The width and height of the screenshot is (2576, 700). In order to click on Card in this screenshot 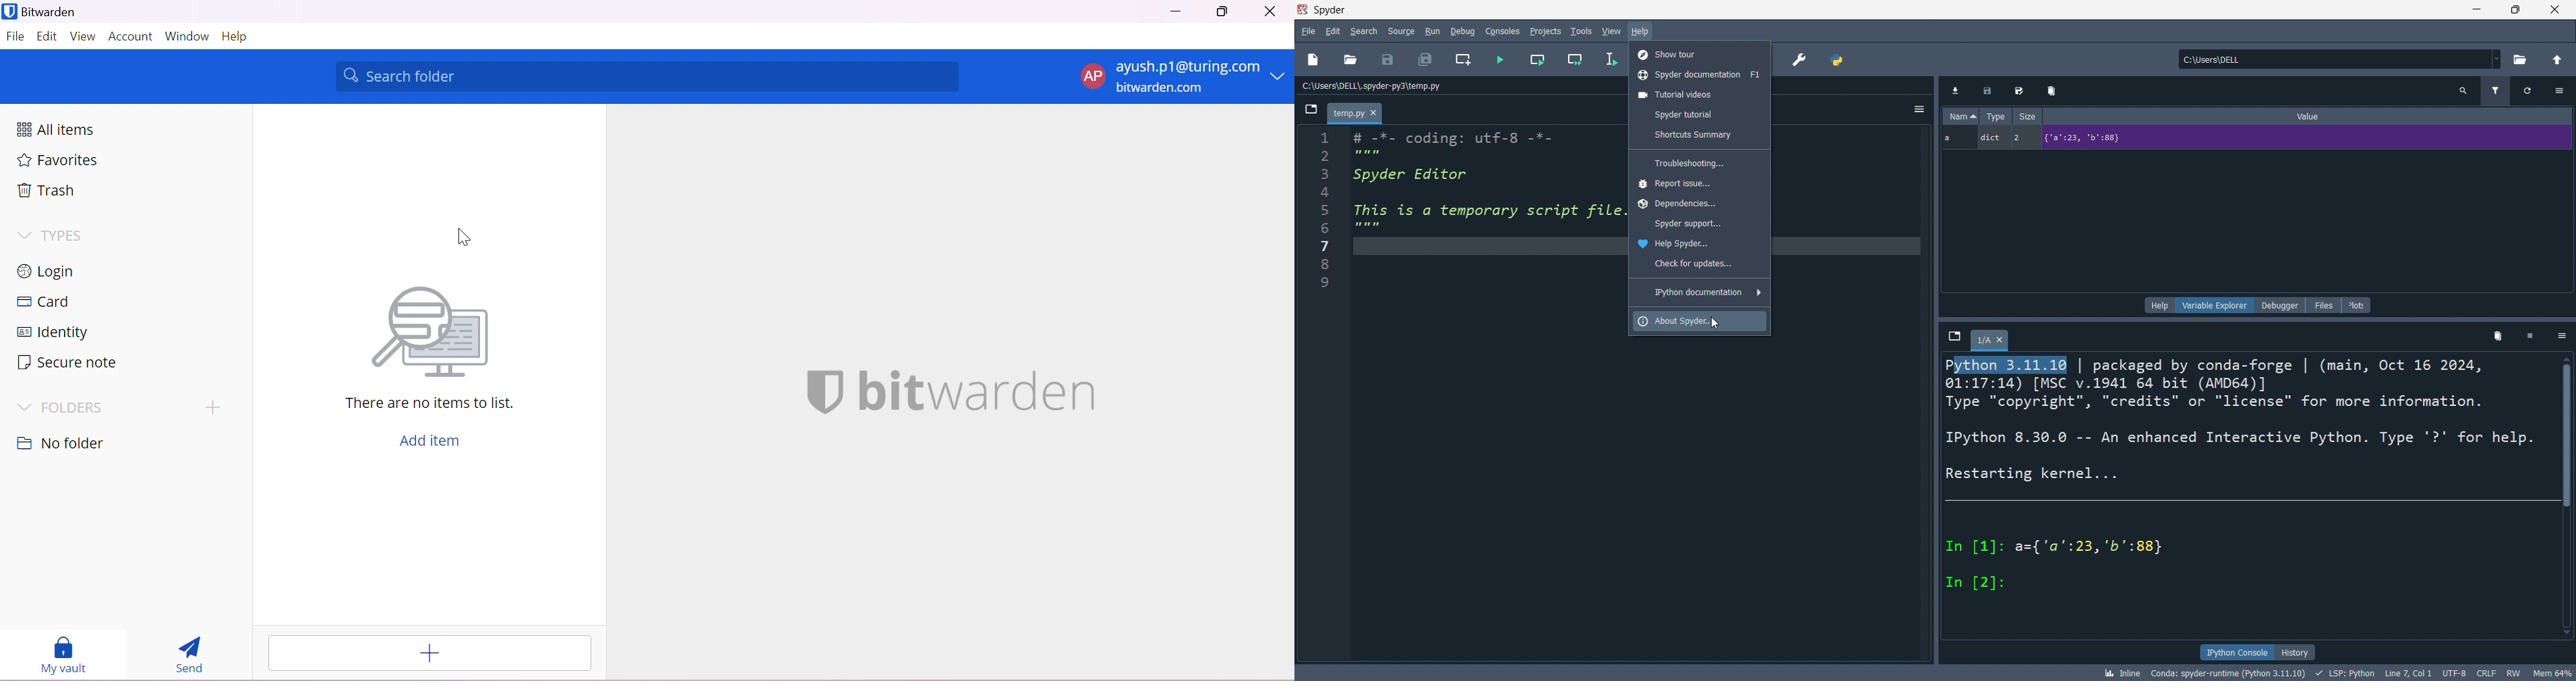, I will do `click(44, 301)`.